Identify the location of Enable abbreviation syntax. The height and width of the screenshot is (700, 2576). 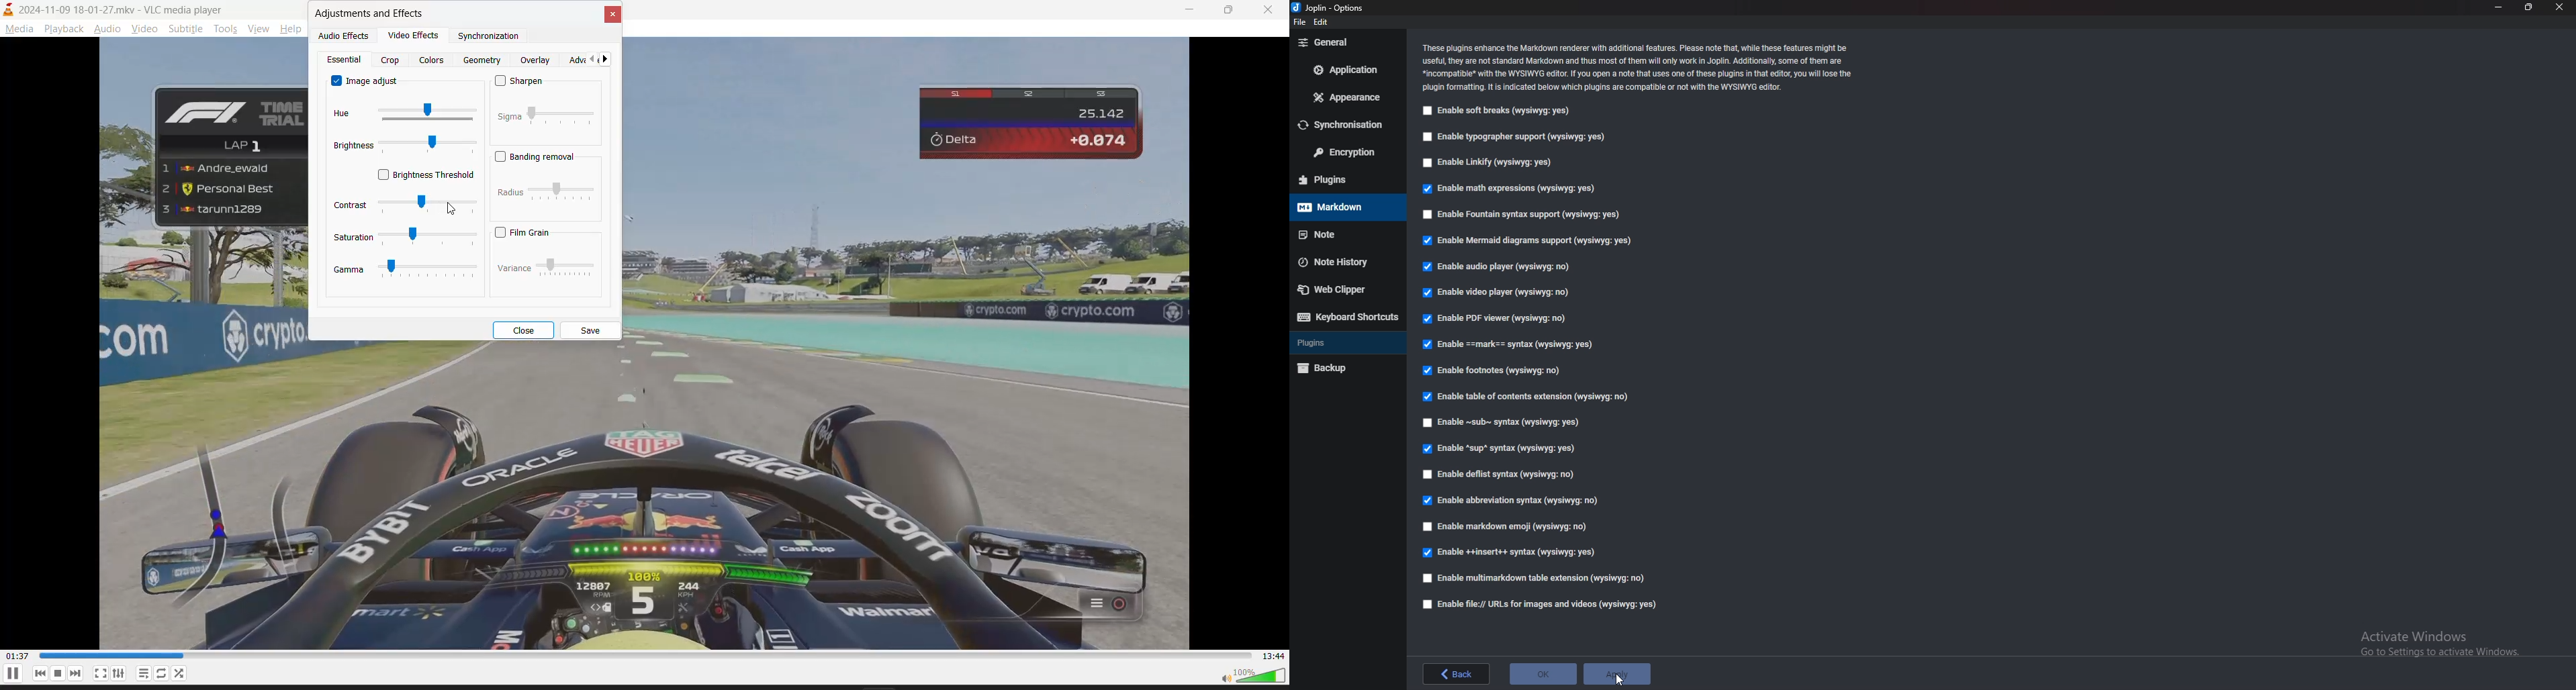
(1514, 501).